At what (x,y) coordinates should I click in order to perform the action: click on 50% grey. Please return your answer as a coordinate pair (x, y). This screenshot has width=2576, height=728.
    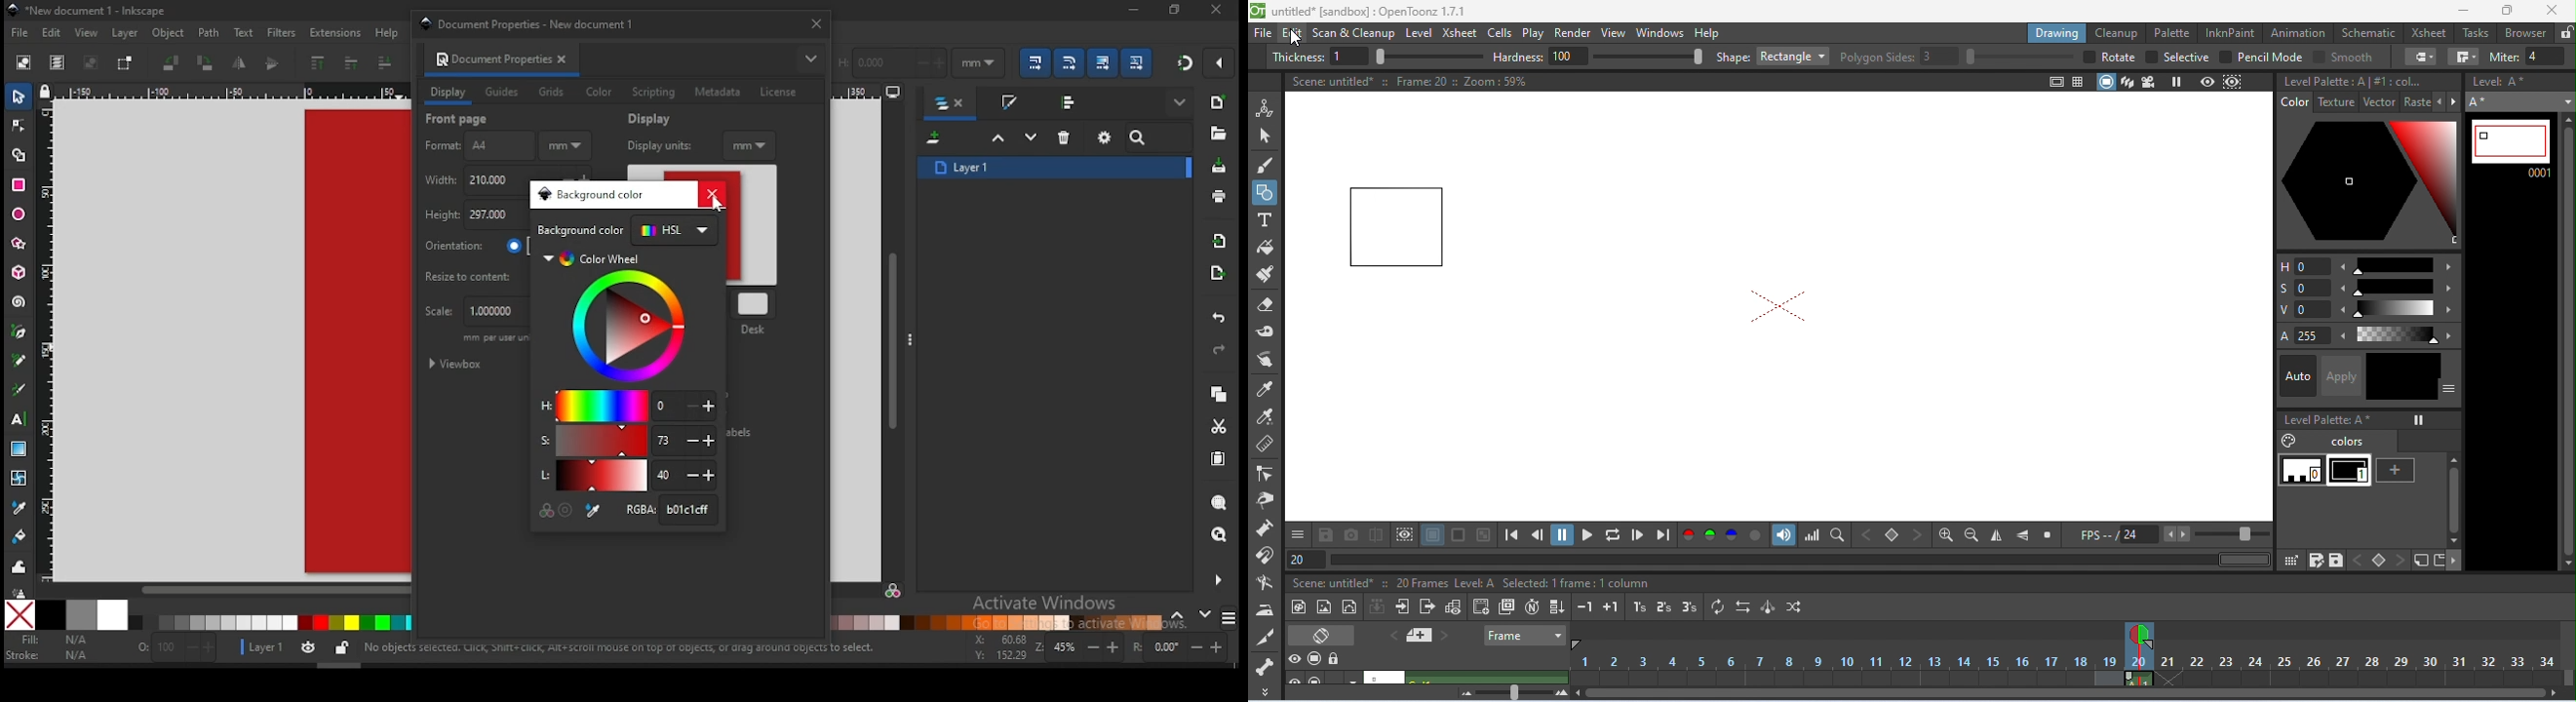
    Looking at the image, I should click on (81, 615).